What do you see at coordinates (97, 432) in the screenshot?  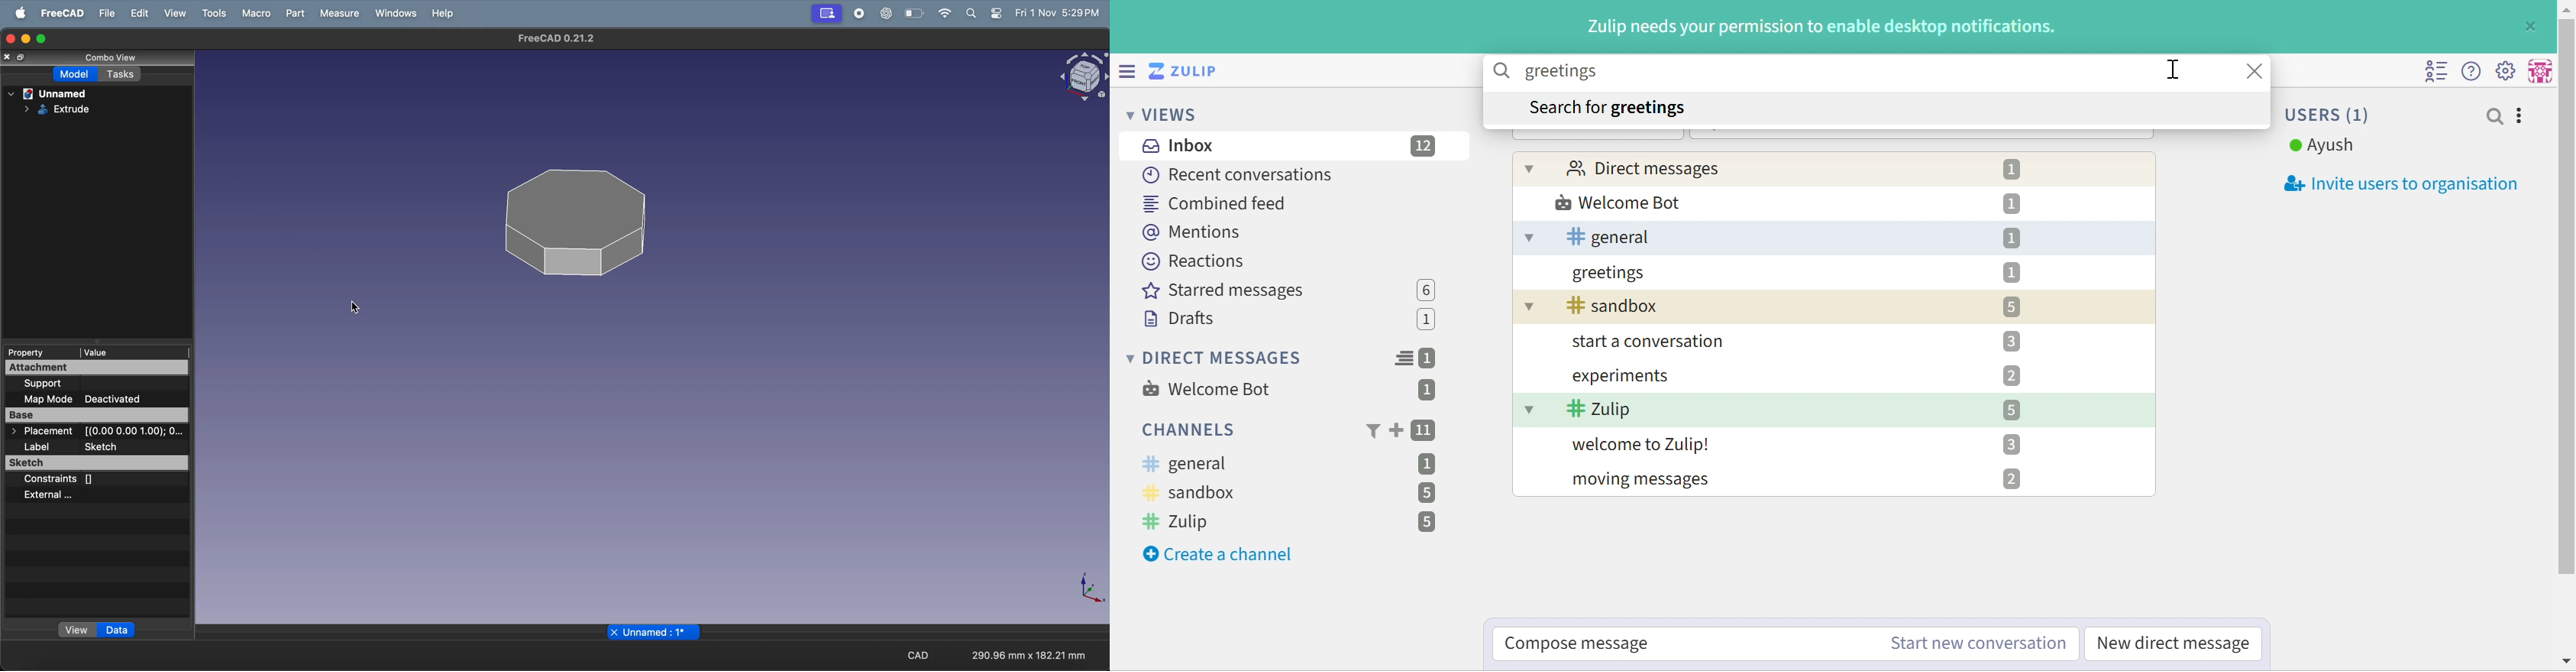 I see `placement co ordinates` at bounding box center [97, 432].